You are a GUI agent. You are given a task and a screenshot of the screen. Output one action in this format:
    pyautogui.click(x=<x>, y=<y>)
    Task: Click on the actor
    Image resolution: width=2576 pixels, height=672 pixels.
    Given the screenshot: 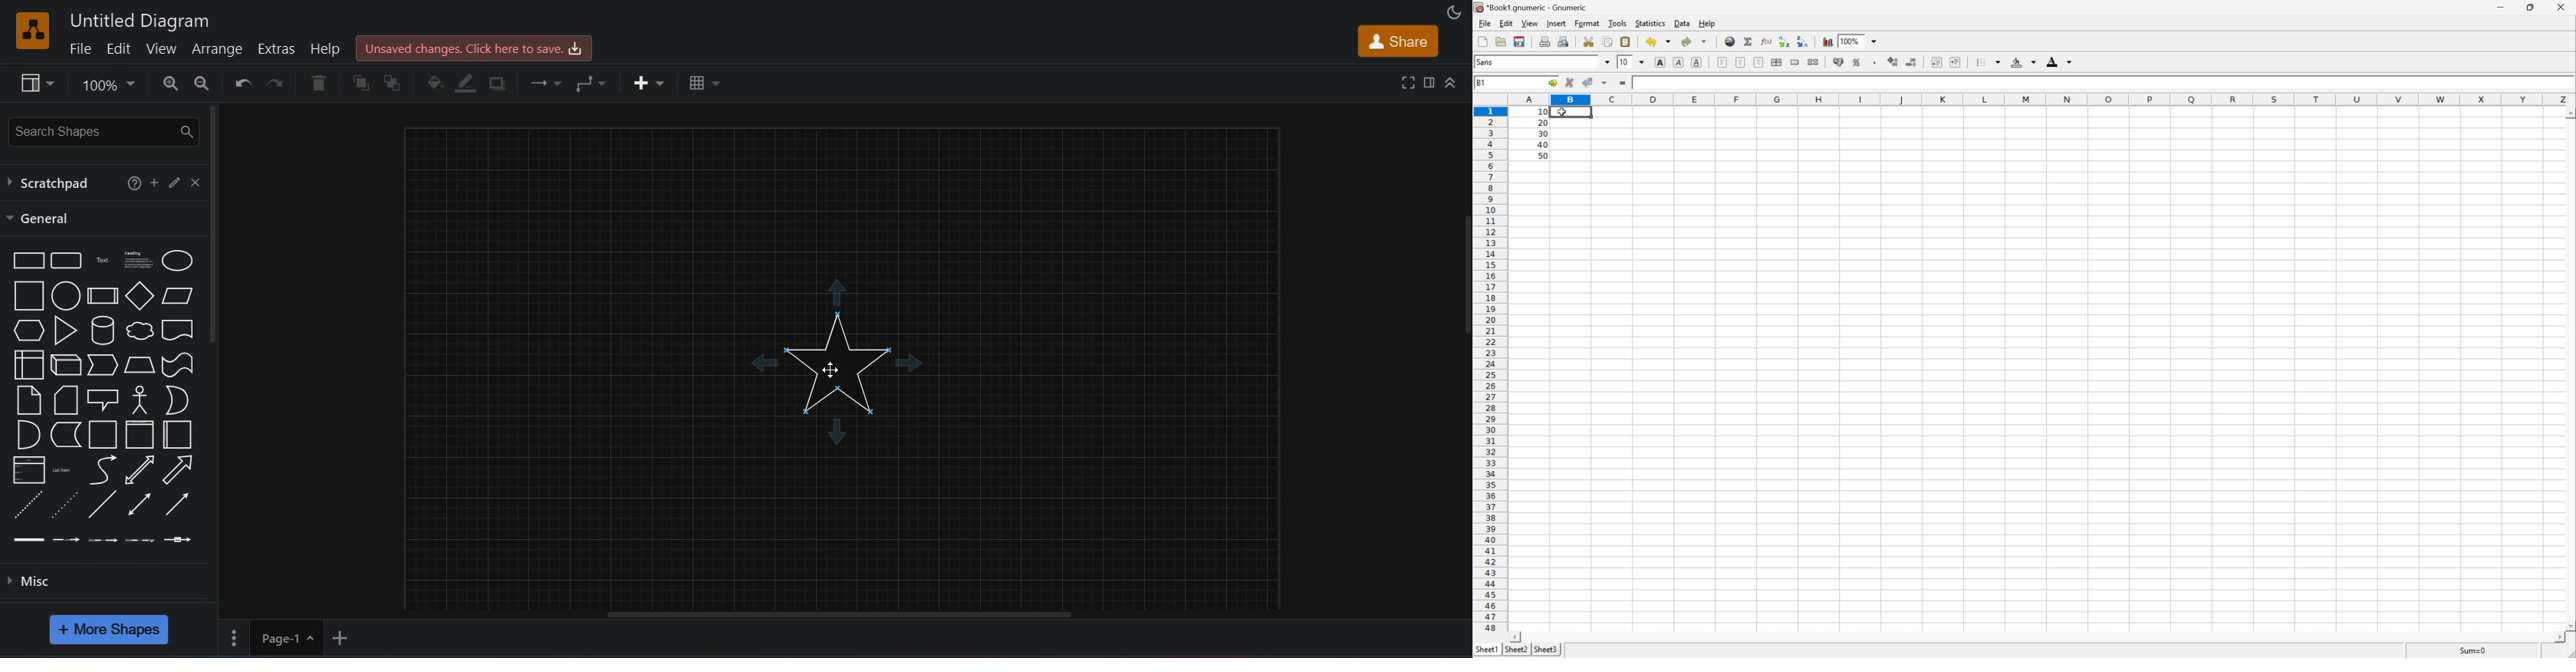 What is the action you would take?
    pyautogui.click(x=141, y=399)
    